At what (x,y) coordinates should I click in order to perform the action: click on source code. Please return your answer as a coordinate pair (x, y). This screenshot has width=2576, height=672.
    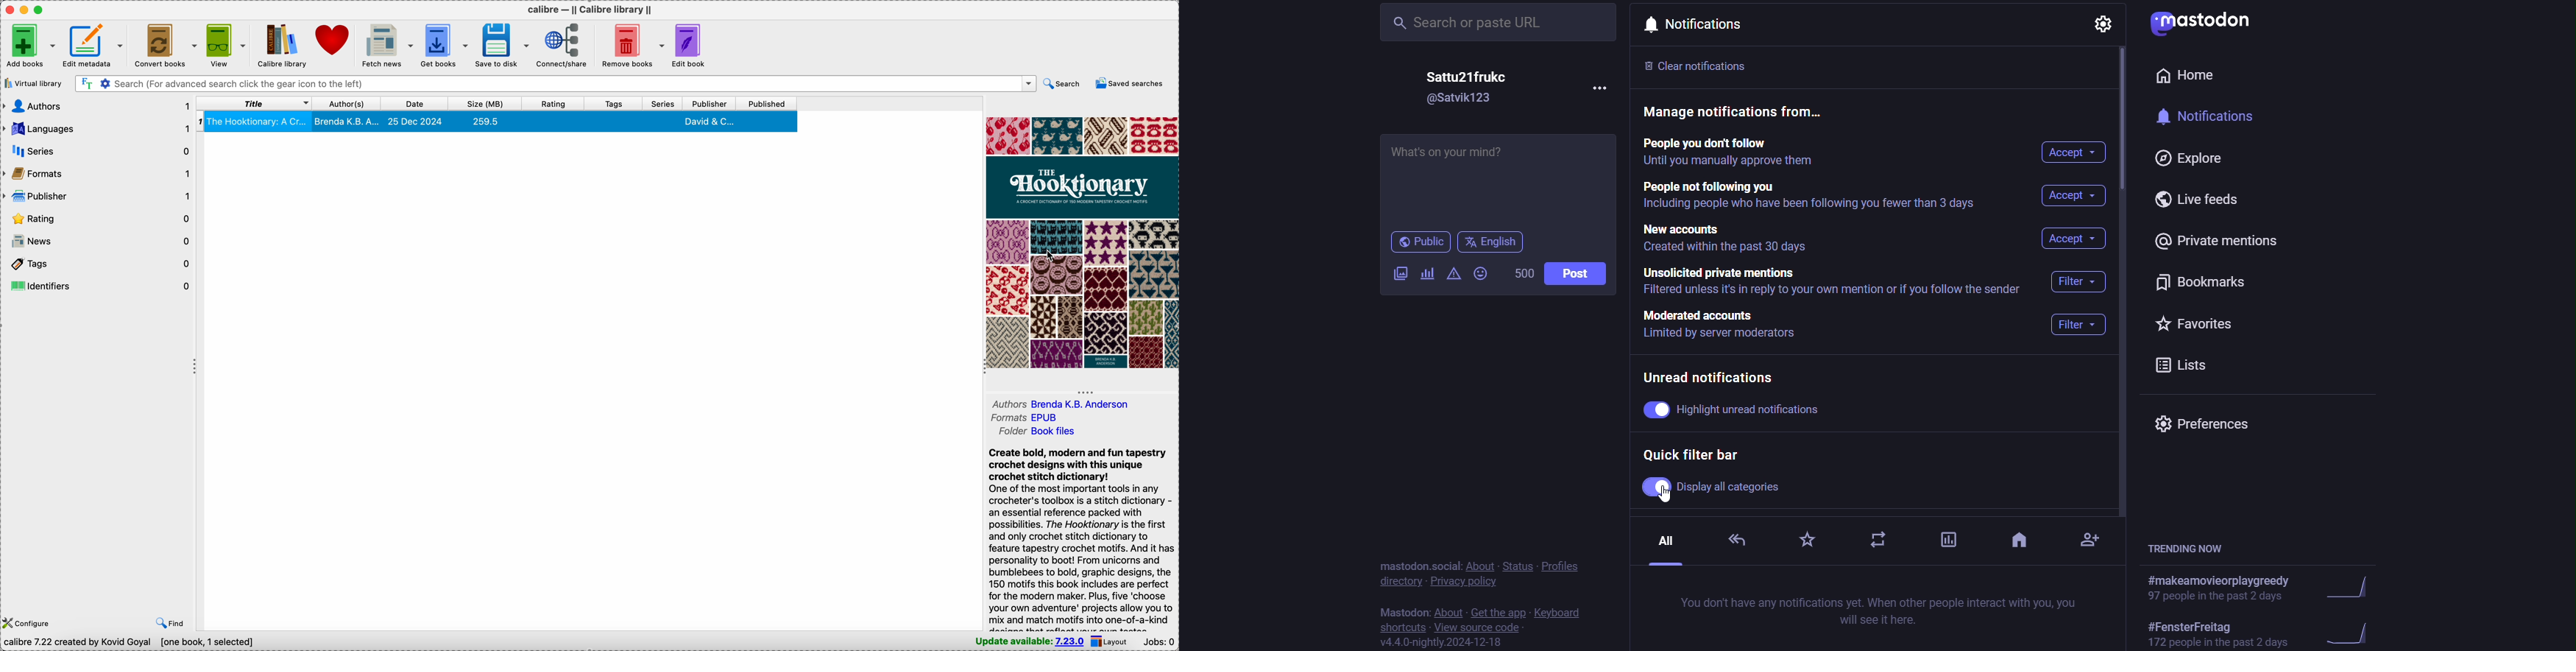
    Looking at the image, I should click on (1478, 627).